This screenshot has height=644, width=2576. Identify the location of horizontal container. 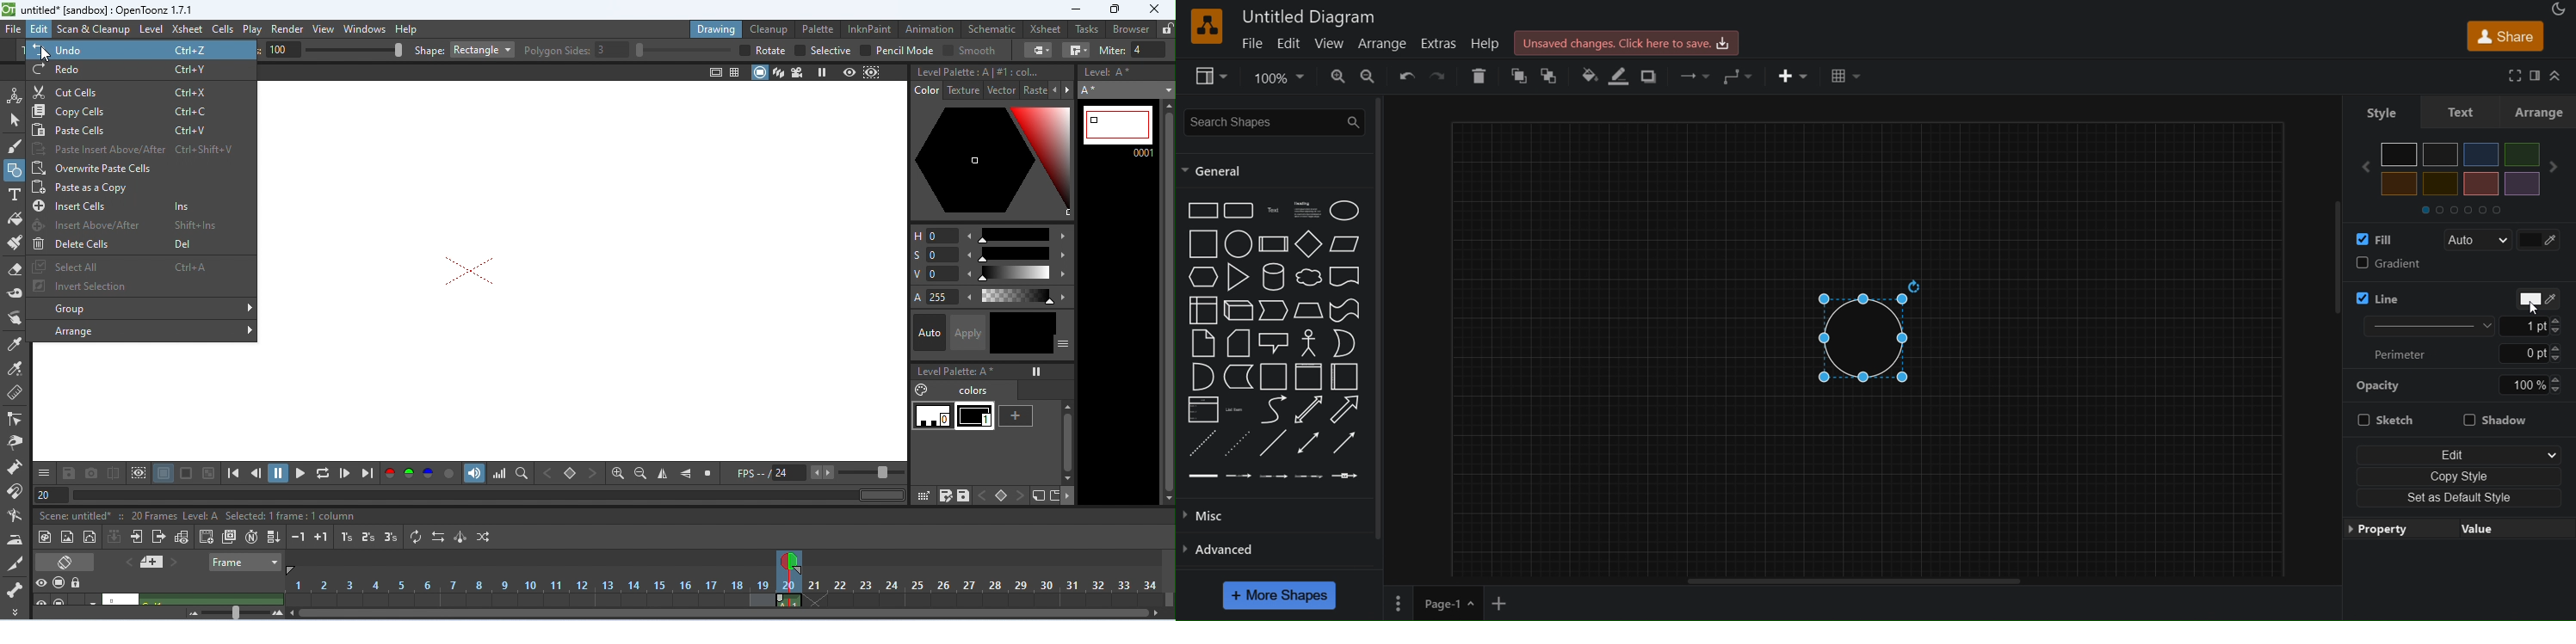
(1345, 377).